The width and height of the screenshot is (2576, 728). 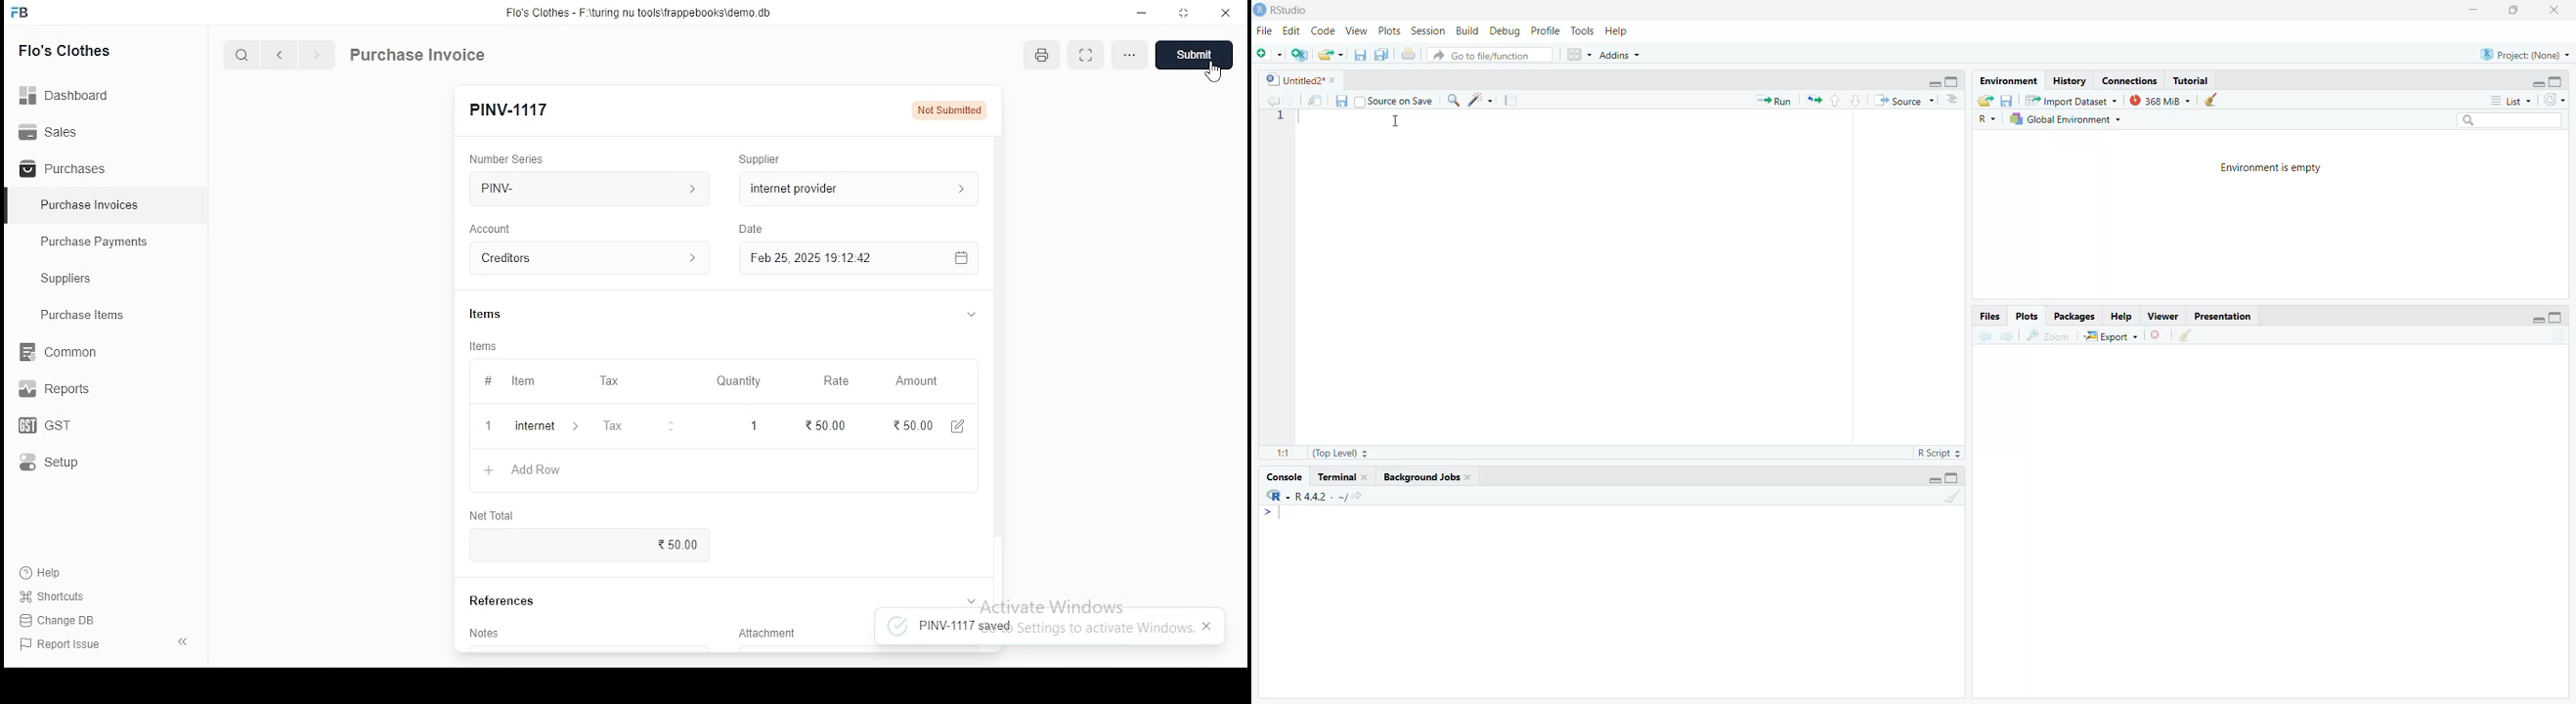 What do you see at coordinates (62, 463) in the screenshot?
I see `setup` at bounding box center [62, 463].